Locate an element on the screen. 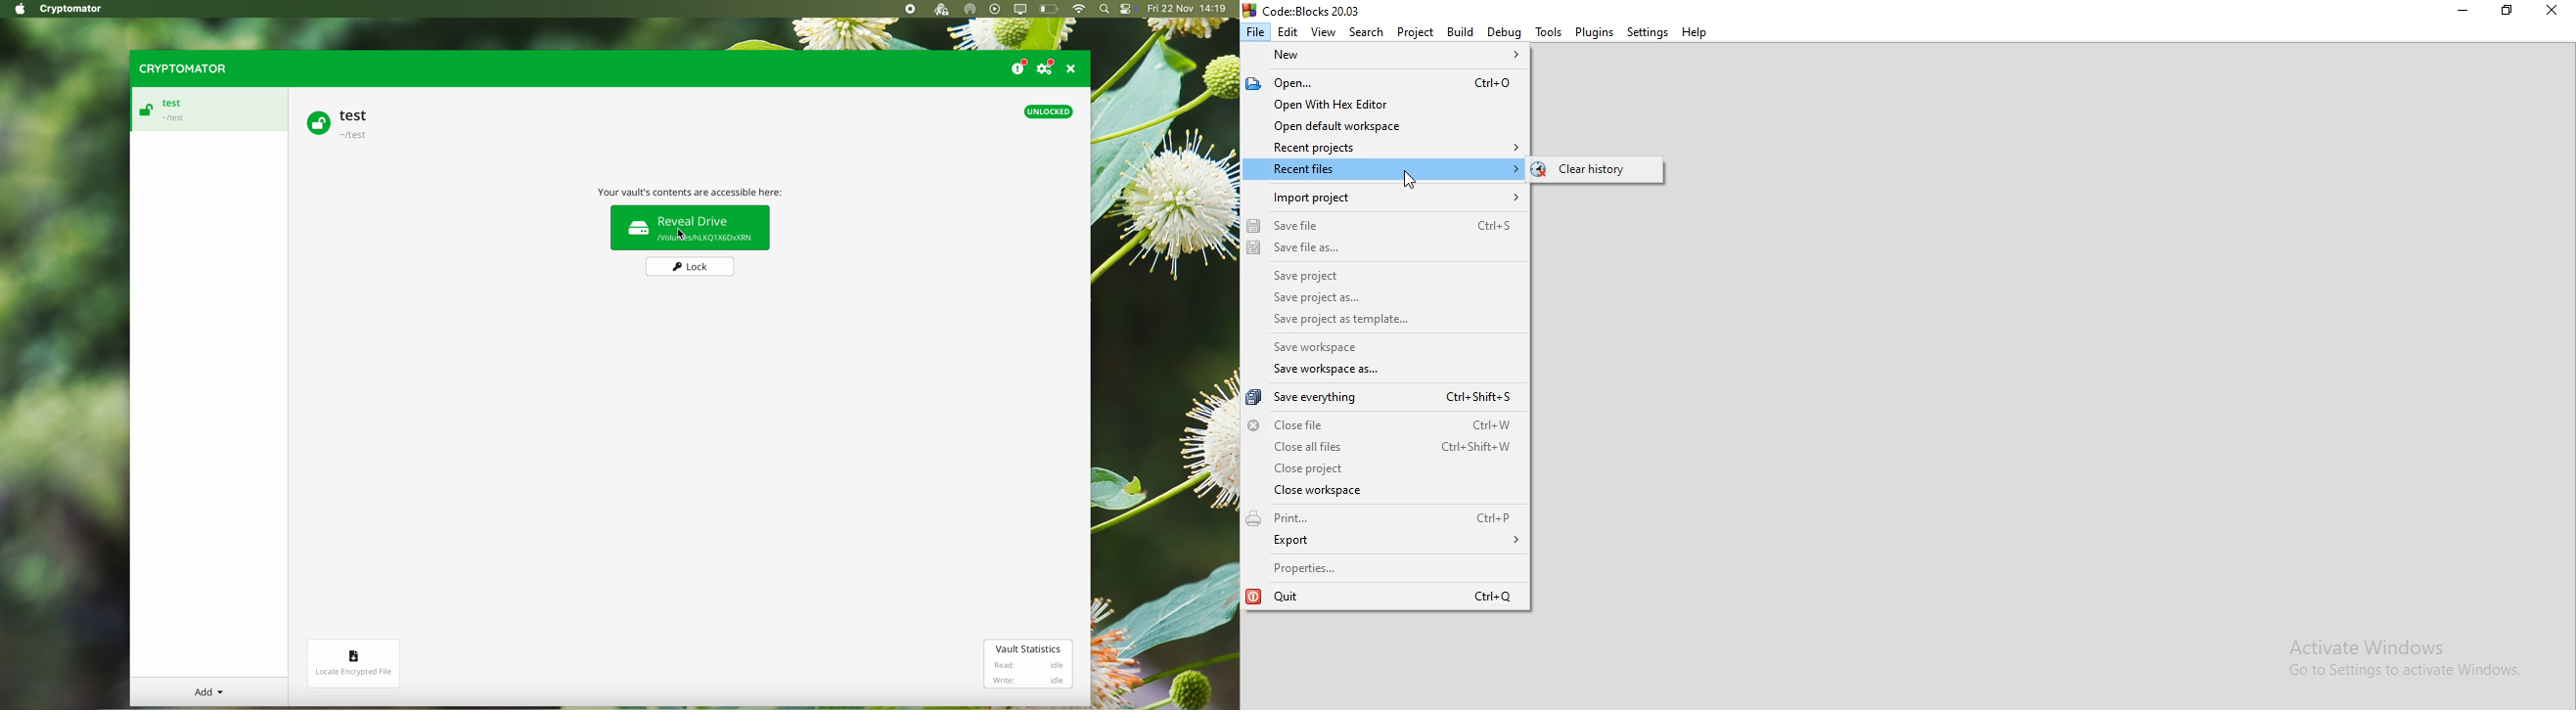 The height and width of the screenshot is (728, 2576). Edit  is located at coordinates (1289, 30).